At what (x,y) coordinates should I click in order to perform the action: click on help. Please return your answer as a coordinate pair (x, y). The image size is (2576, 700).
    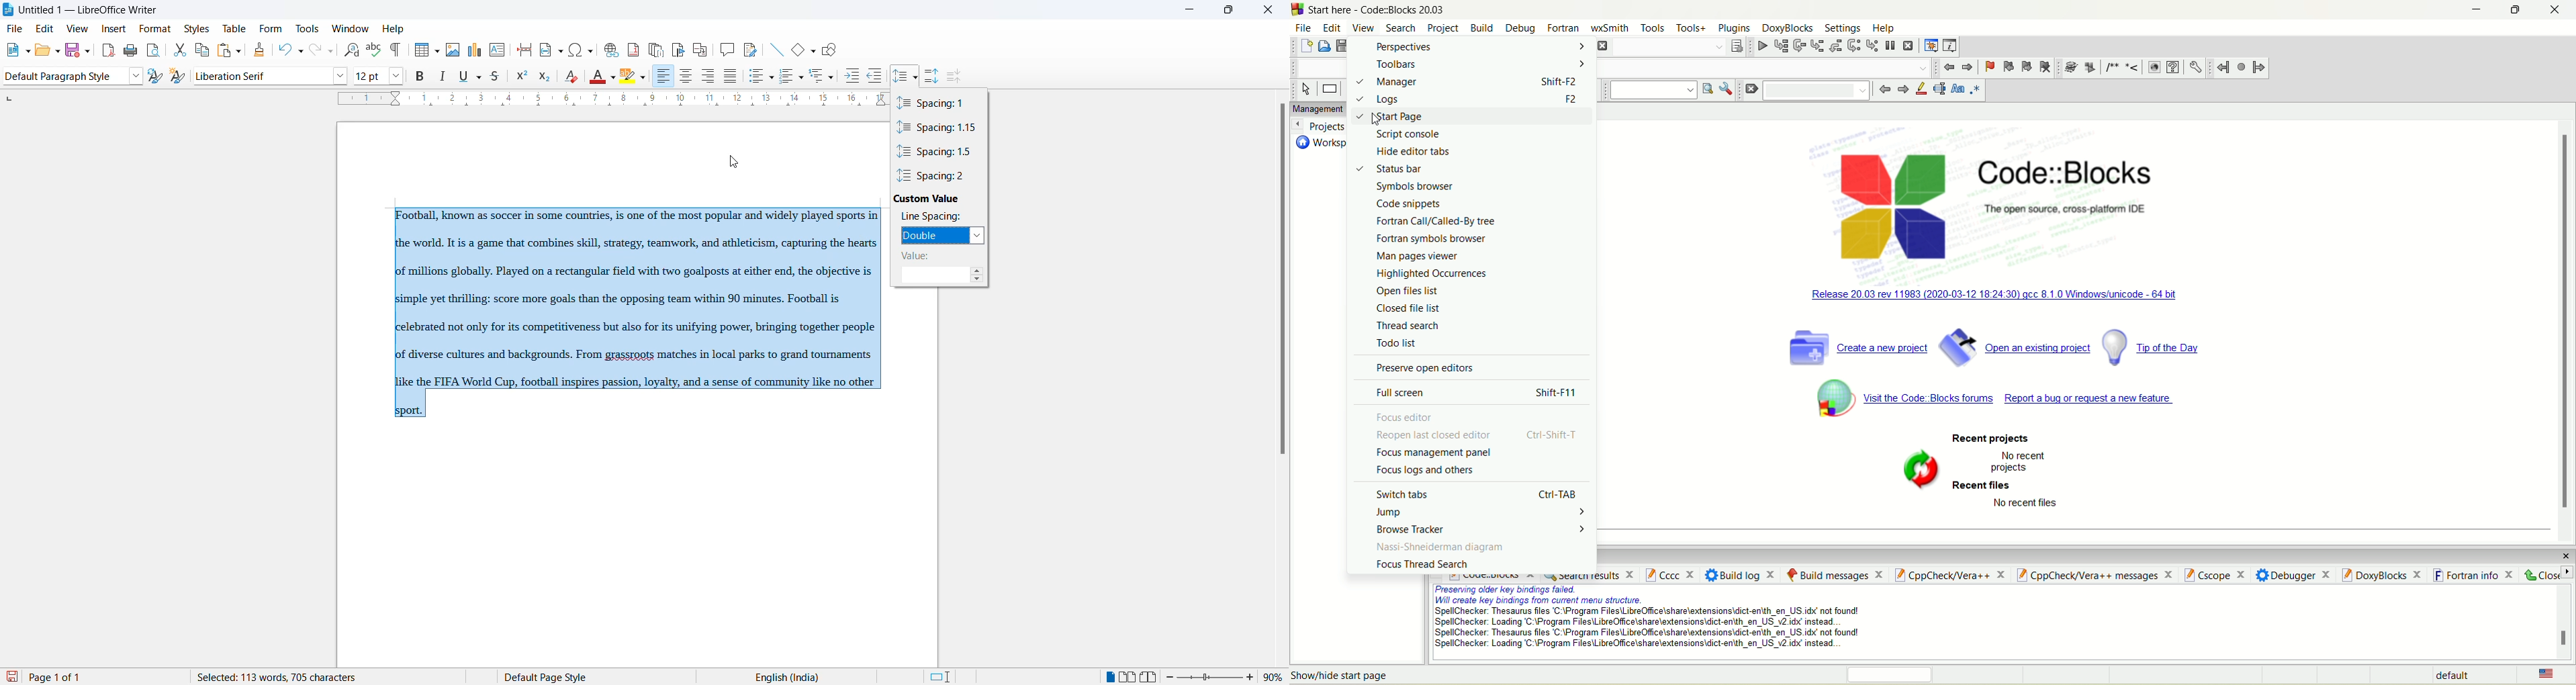
    Looking at the image, I should click on (2173, 68).